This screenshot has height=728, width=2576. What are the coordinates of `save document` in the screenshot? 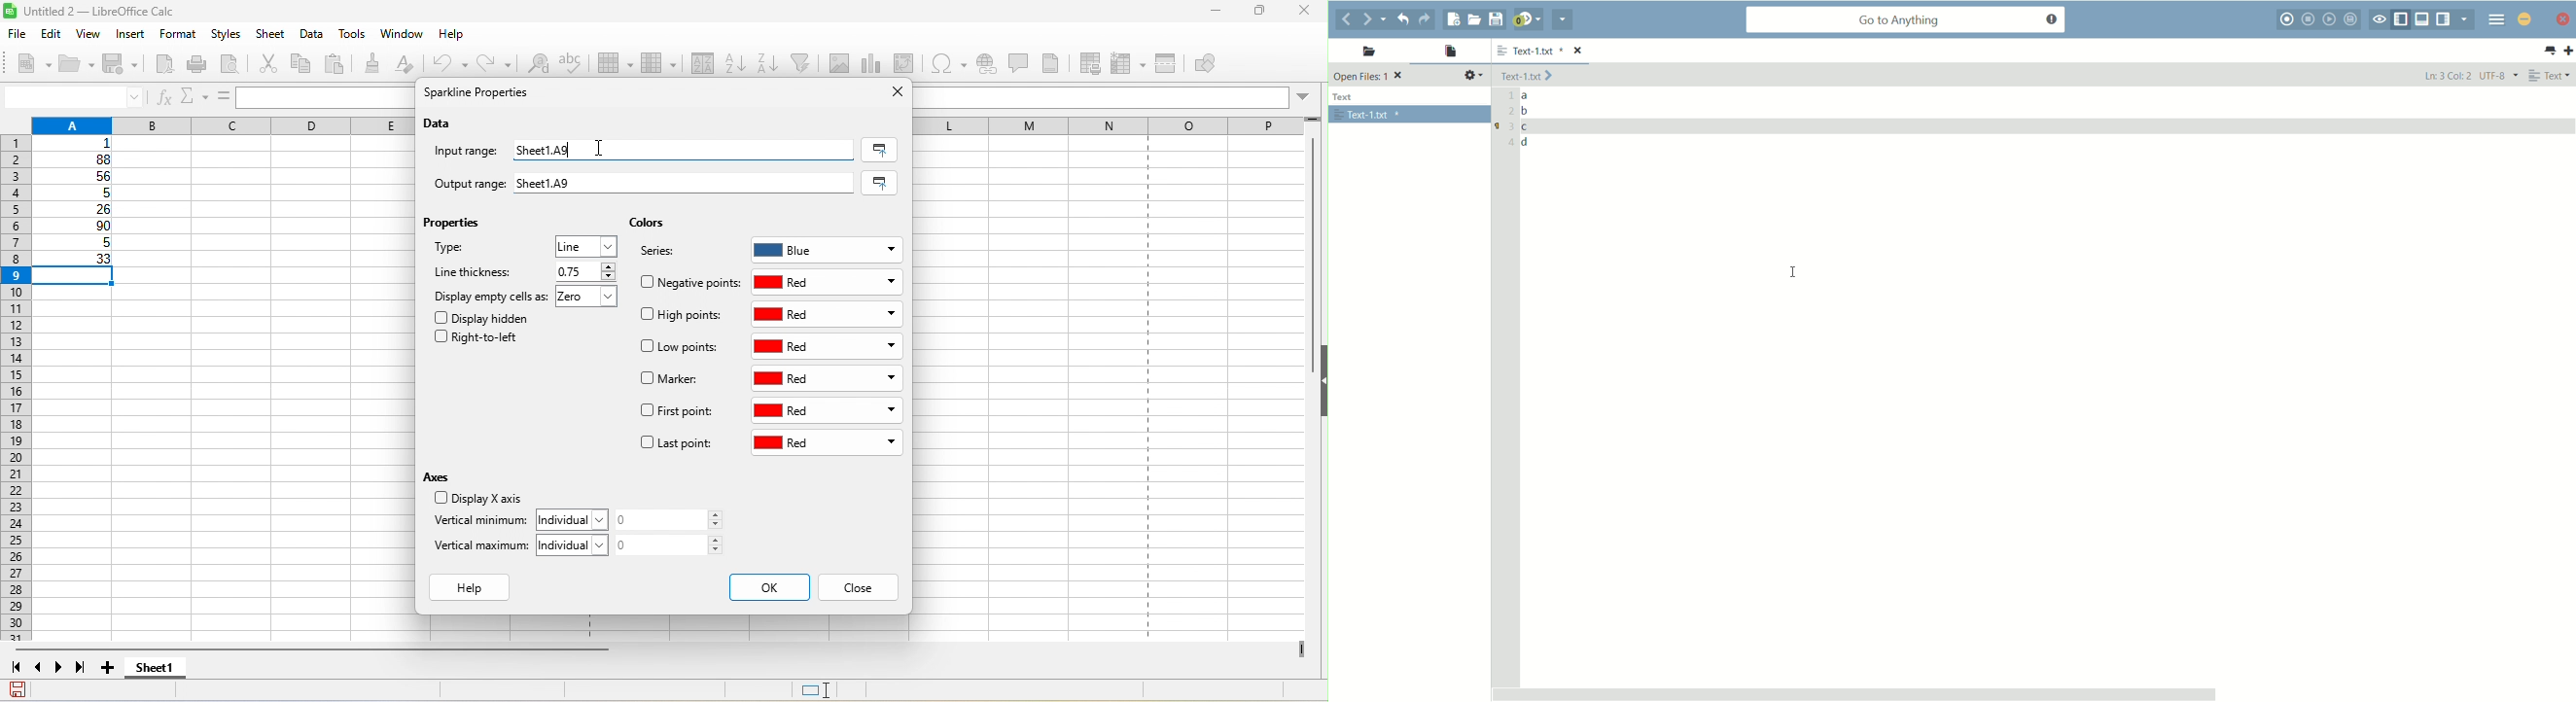 It's located at (18, 689).